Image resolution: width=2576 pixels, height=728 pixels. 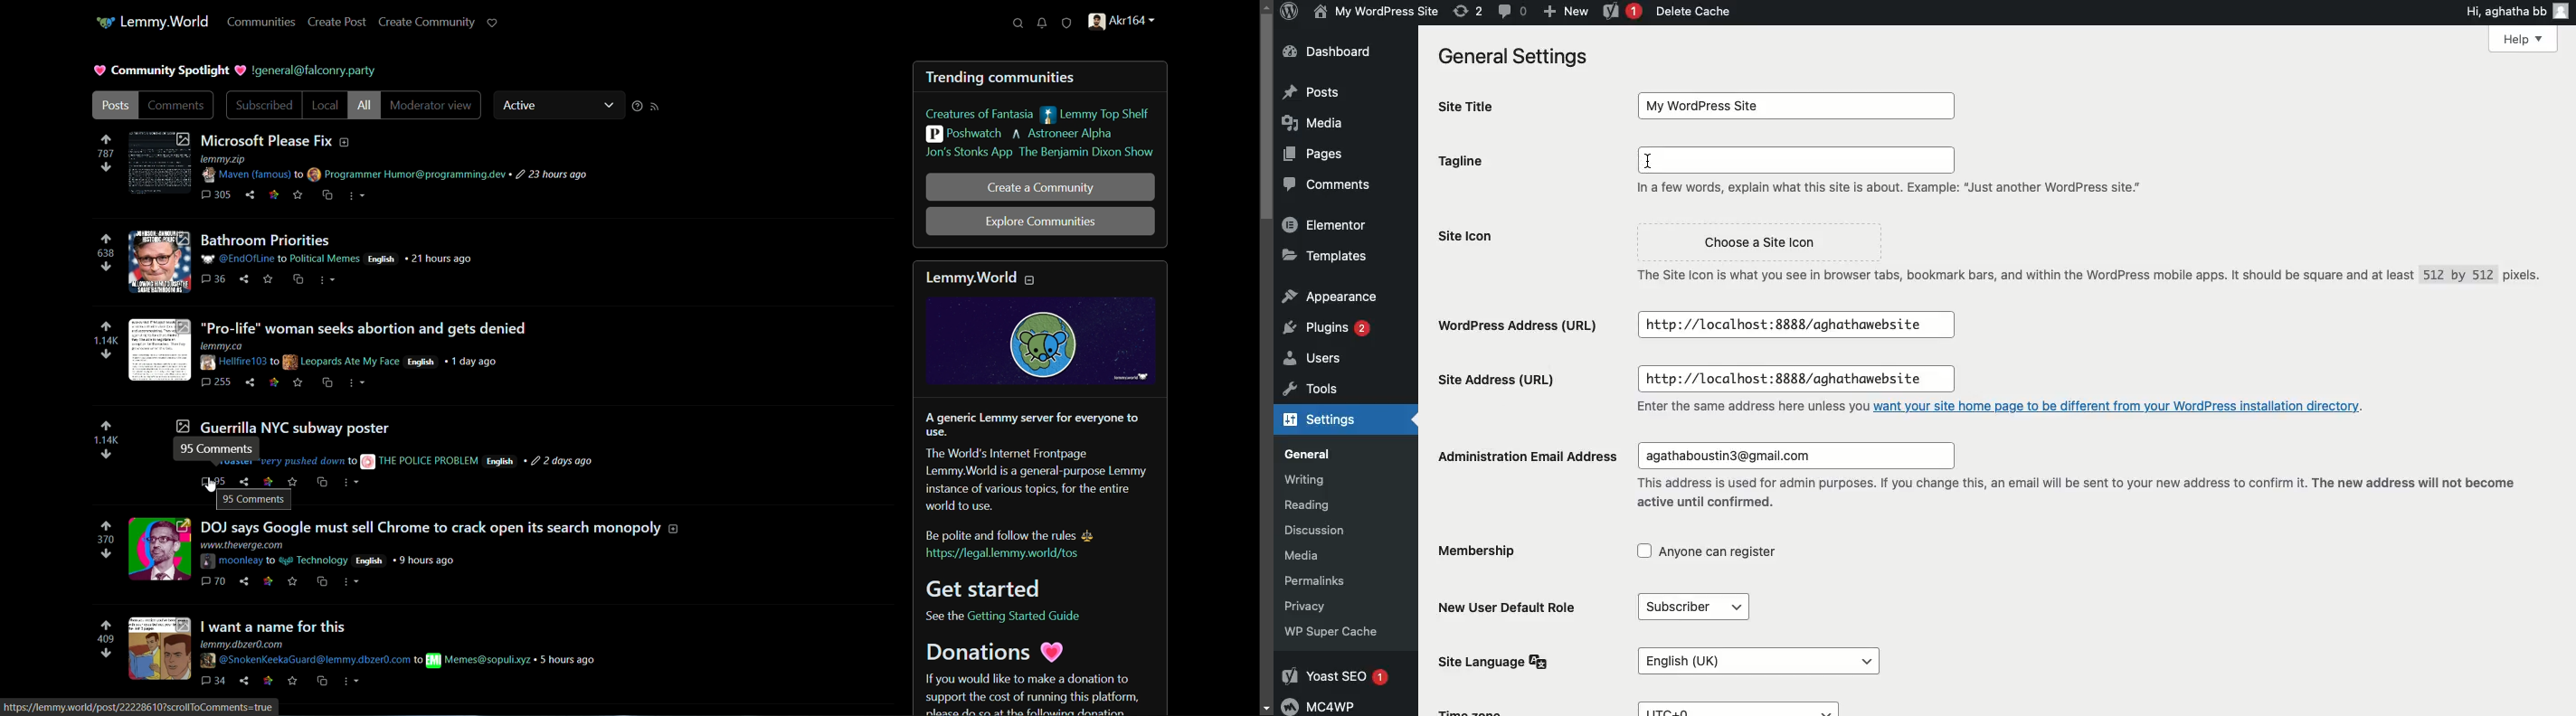 What do you see at coordinates (1332, 52) in the screenshot?
I see `Dashboard` at bounding box center [1332, 52].